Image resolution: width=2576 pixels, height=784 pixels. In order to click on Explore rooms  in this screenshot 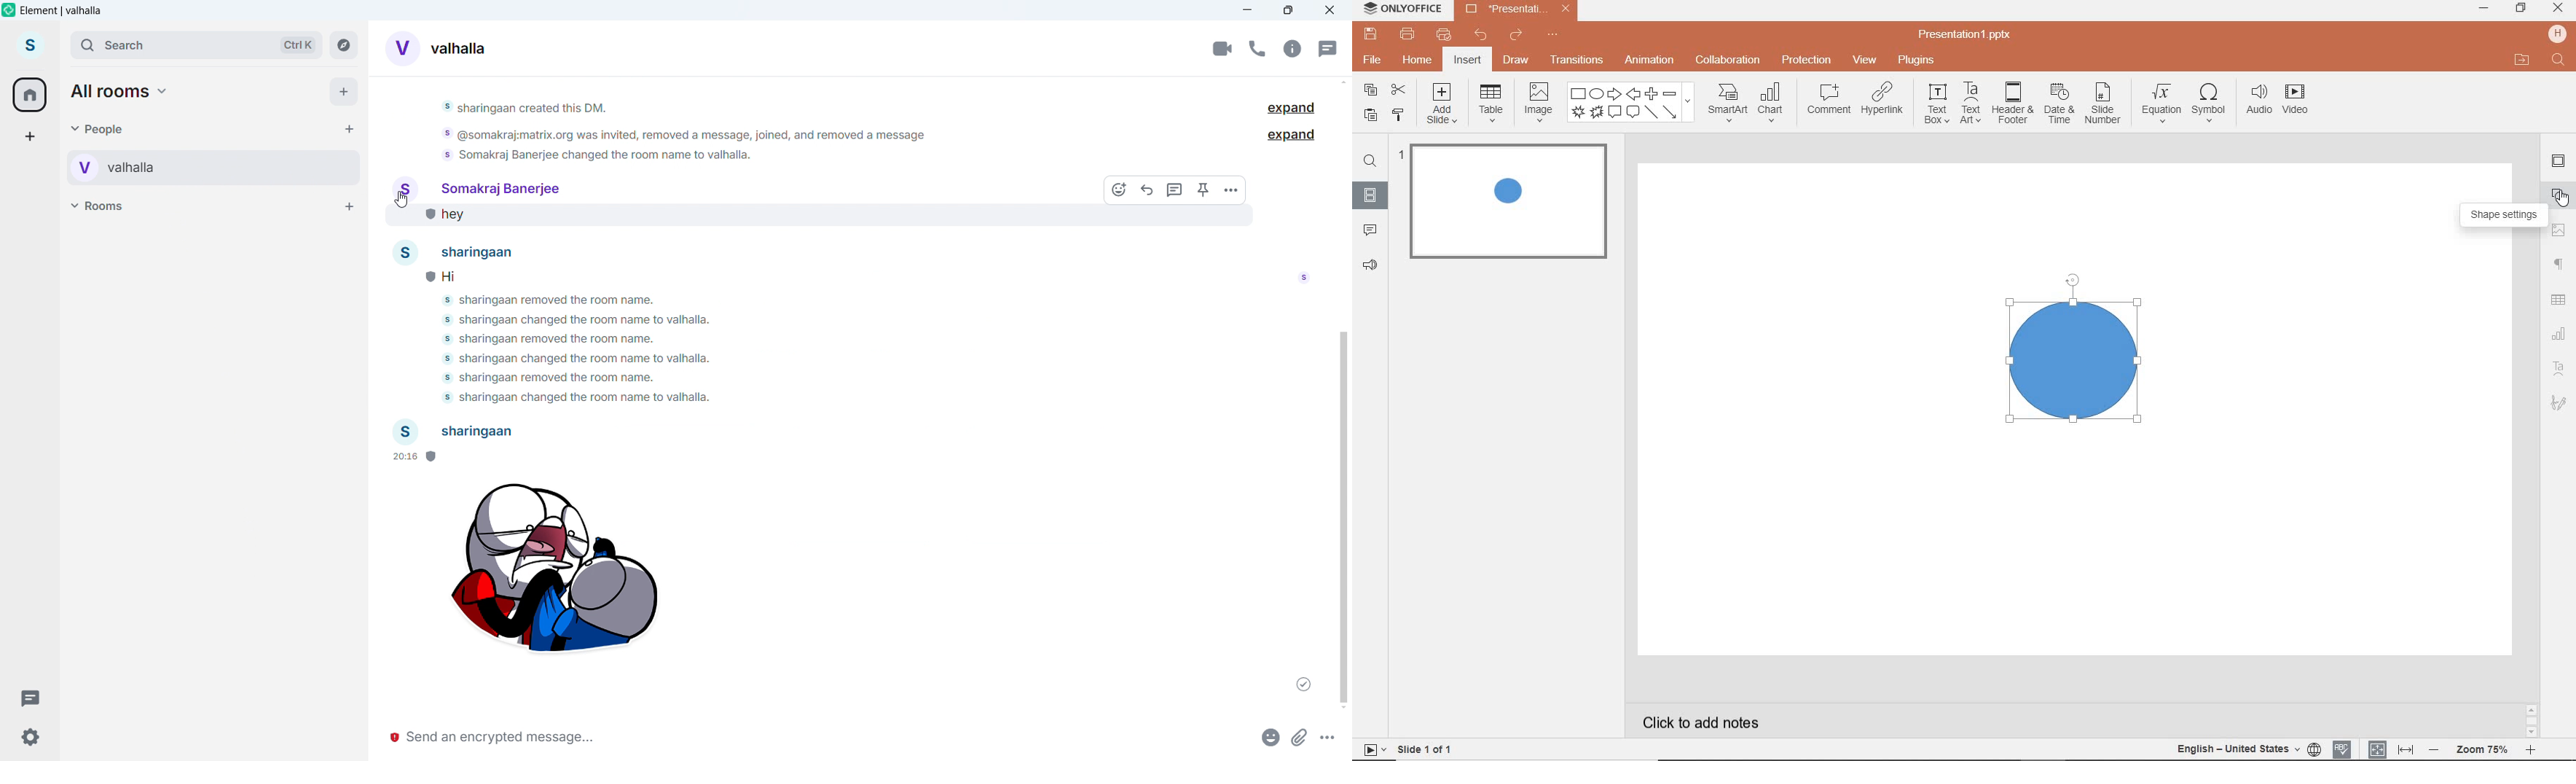, I will do `click(344, 45)`.